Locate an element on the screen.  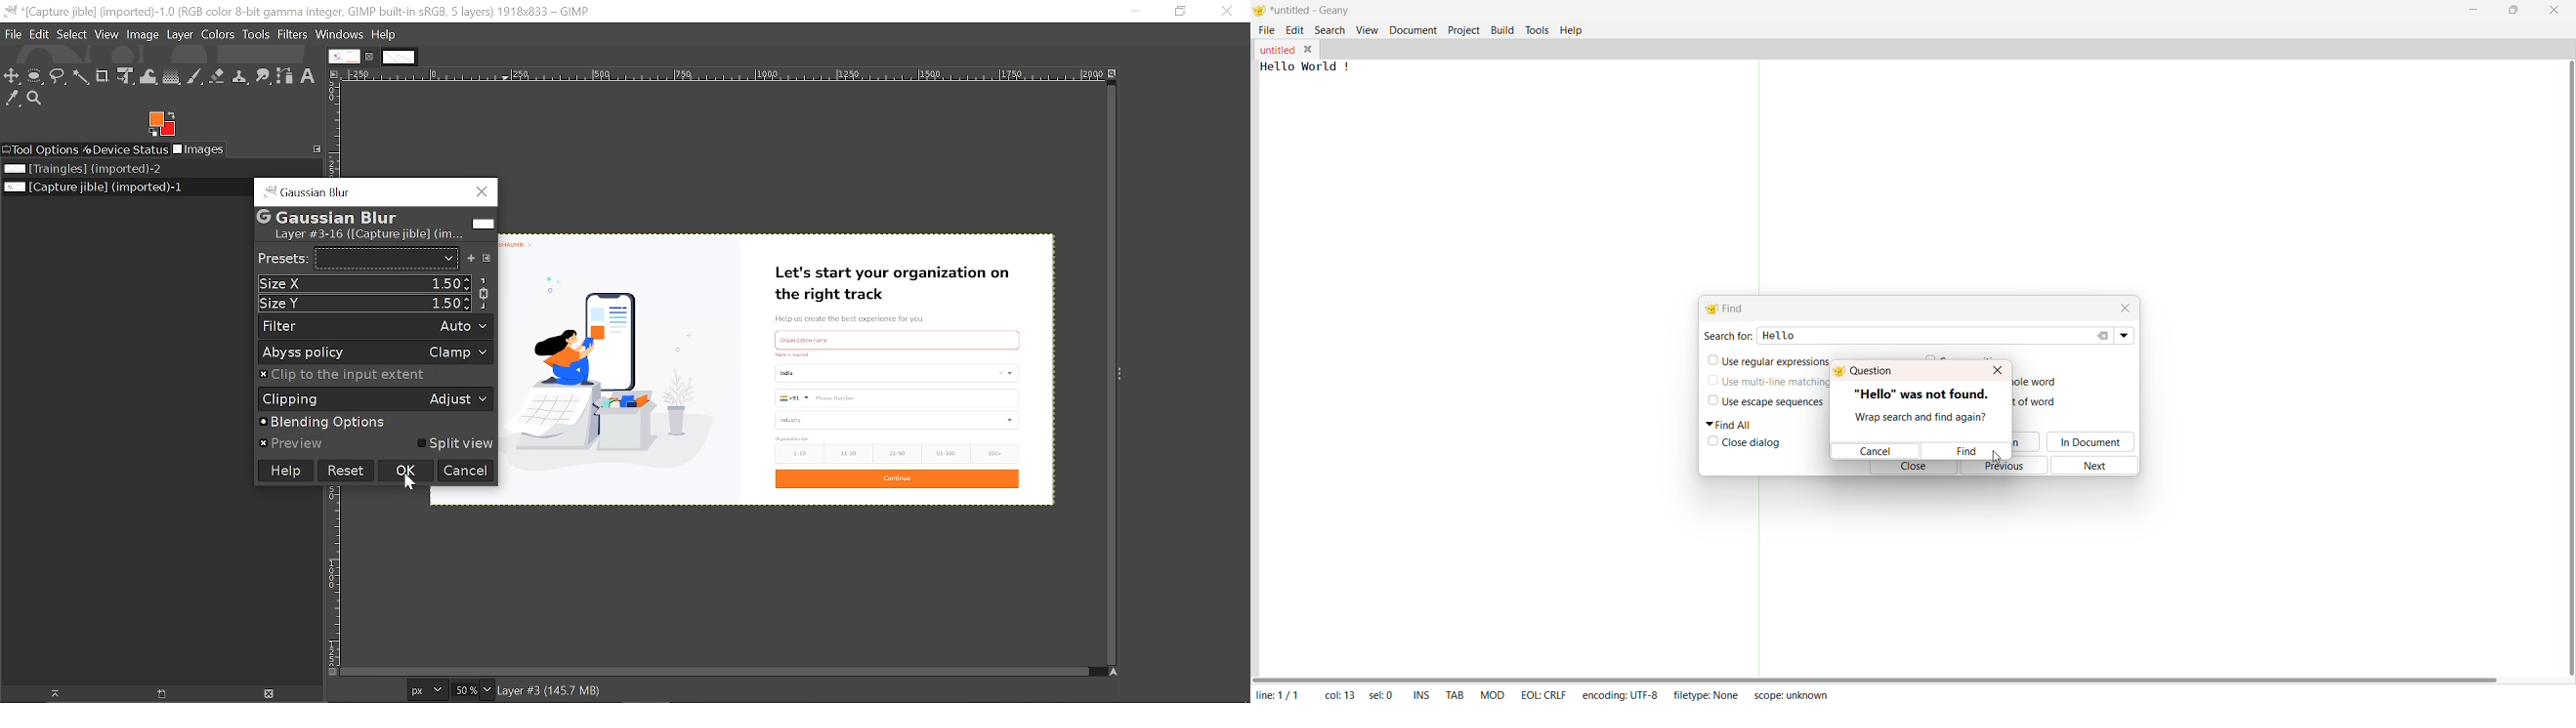
Window title is located at coordinates (317, 192).